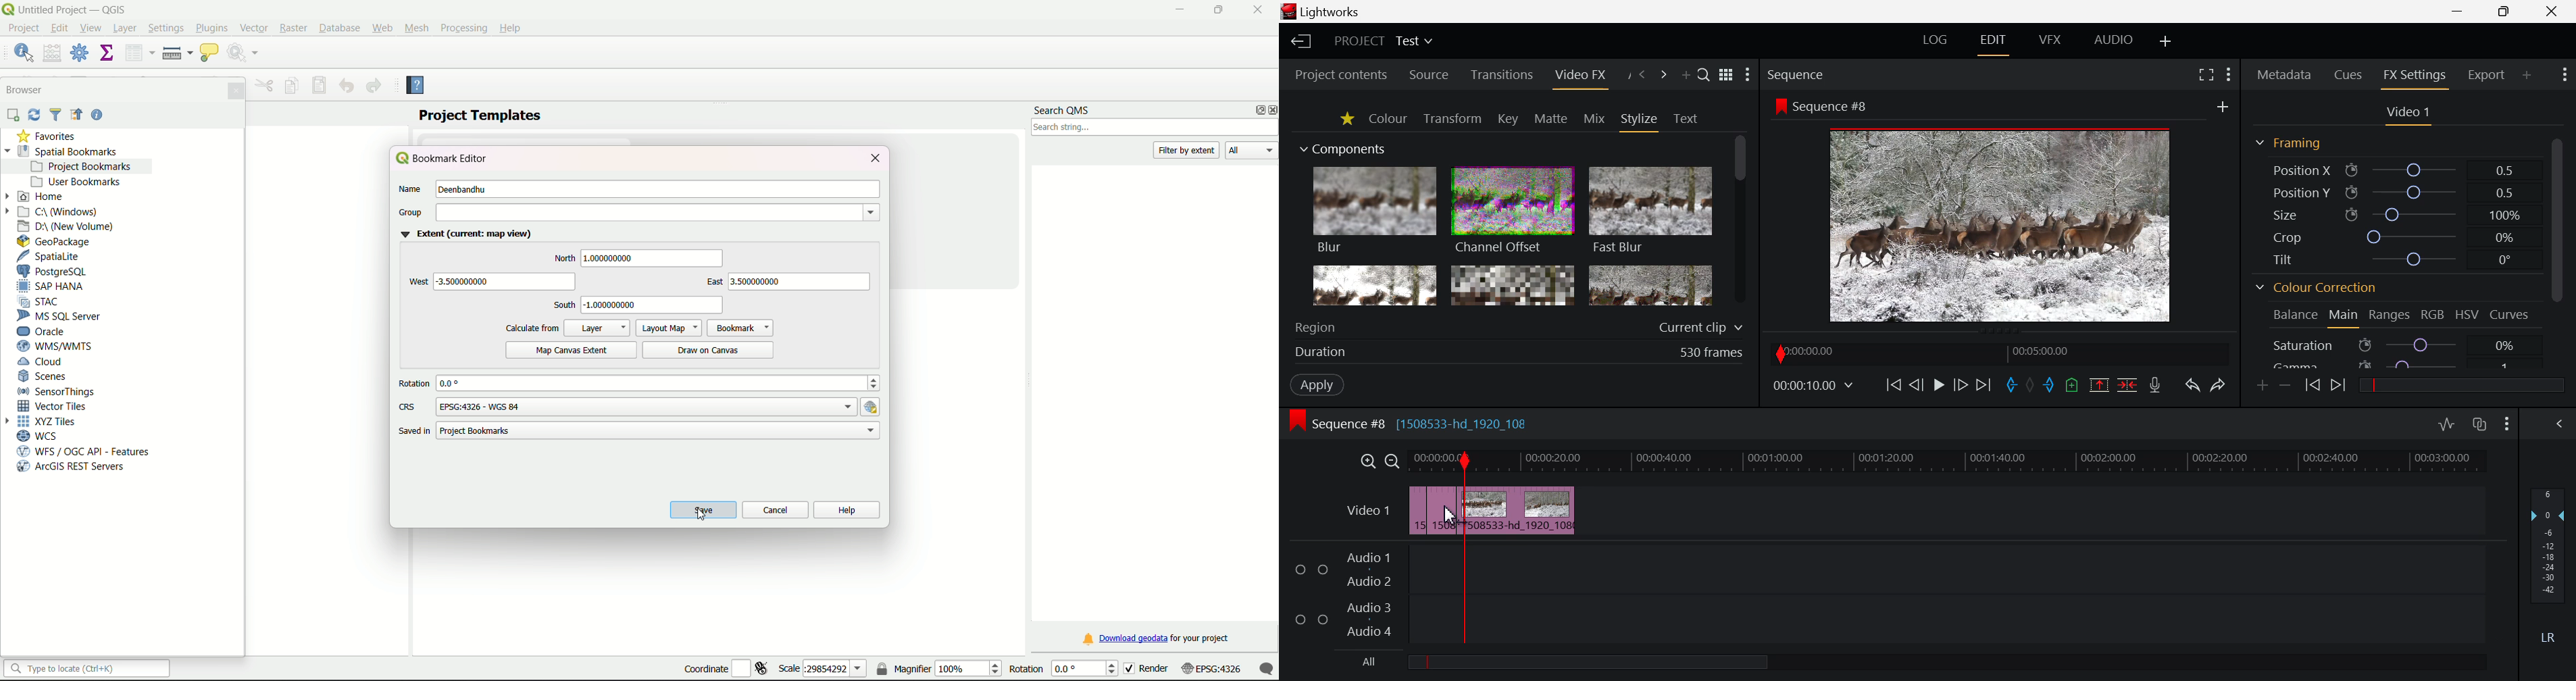 The width and height of the screenshot is (2576, 700). I want to click on Apply, so click(1317, 384).